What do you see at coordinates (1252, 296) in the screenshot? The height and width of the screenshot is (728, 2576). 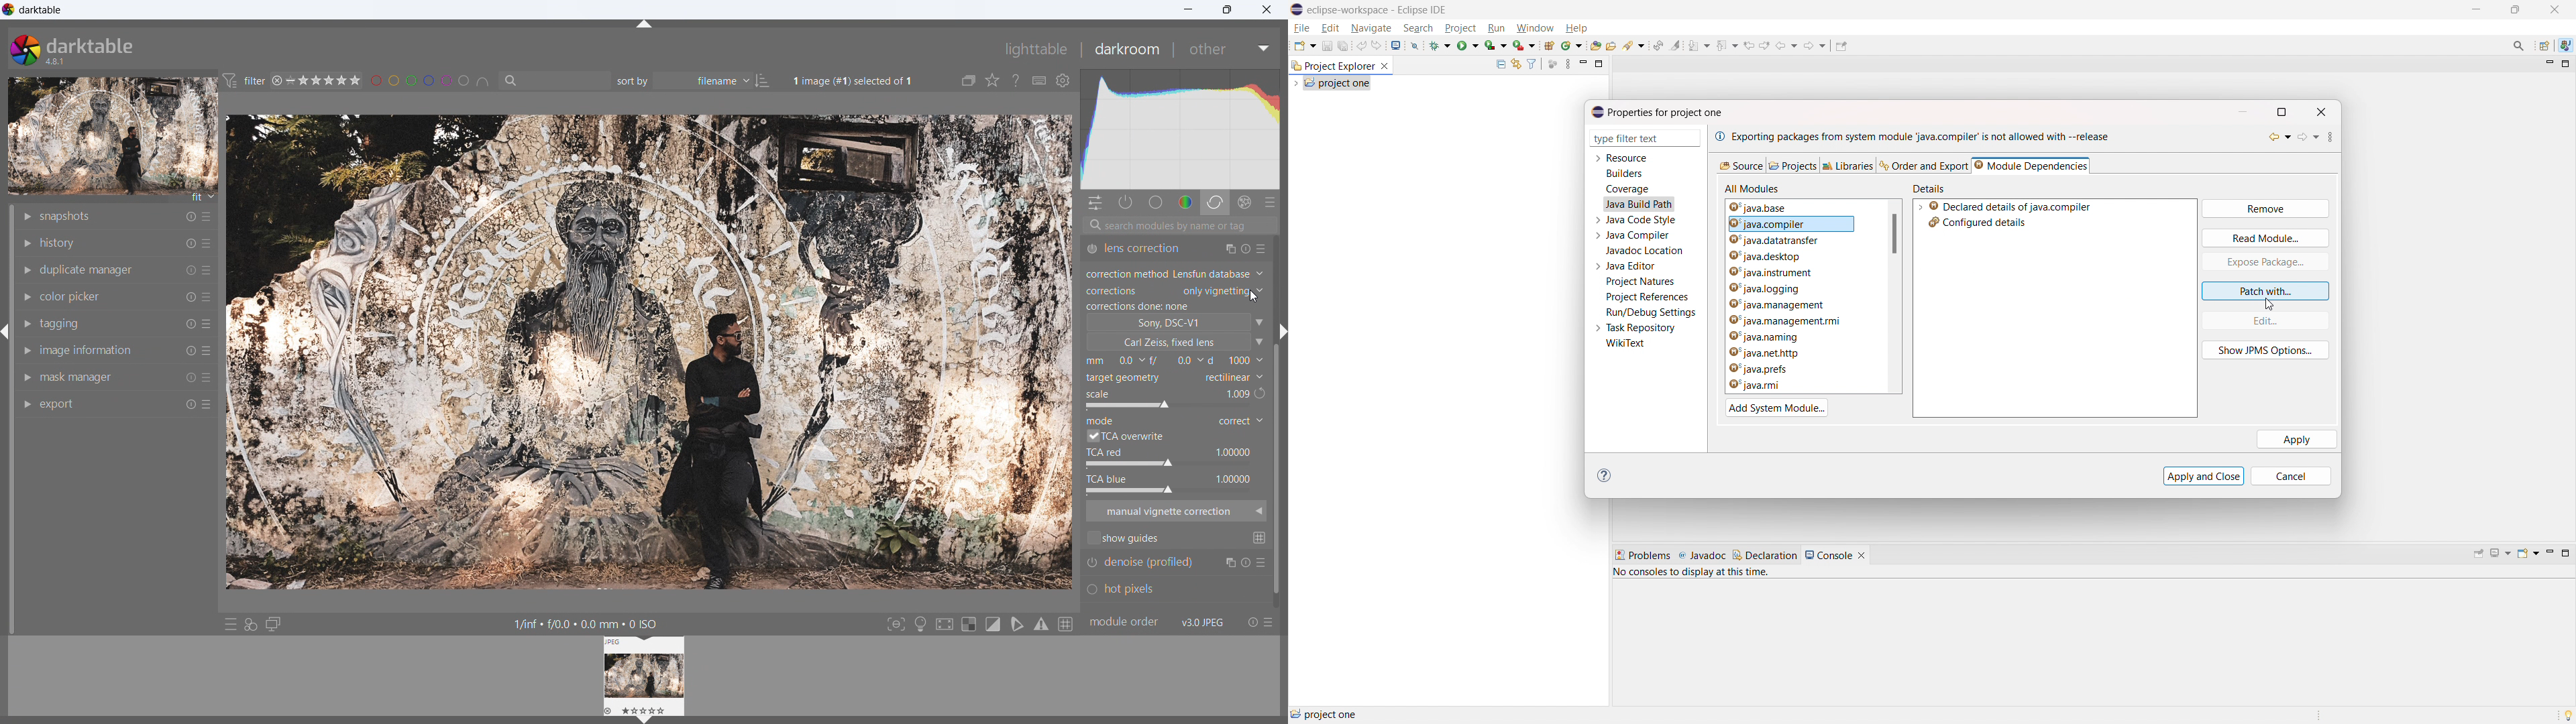 I see `cursor` at bounding box center [1252, 296].